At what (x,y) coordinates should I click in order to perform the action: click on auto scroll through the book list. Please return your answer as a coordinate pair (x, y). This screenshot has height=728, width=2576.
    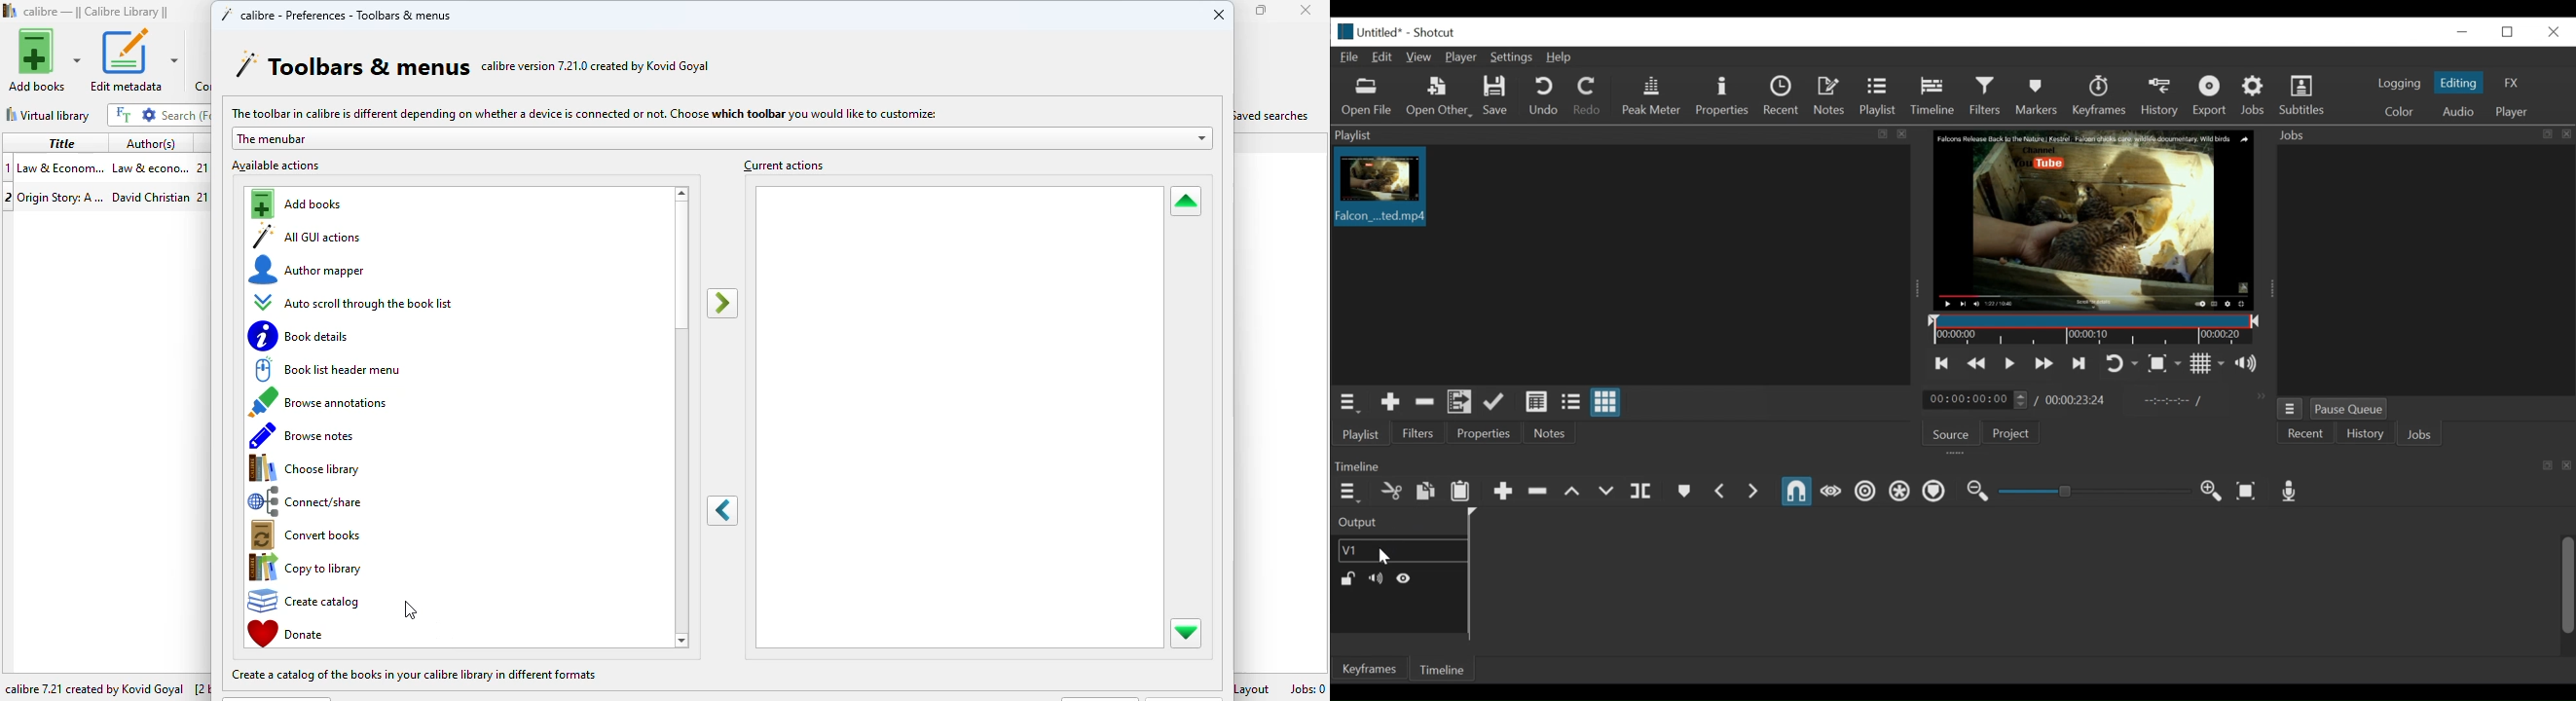
    Looking at the image, I should click on (354, 303).